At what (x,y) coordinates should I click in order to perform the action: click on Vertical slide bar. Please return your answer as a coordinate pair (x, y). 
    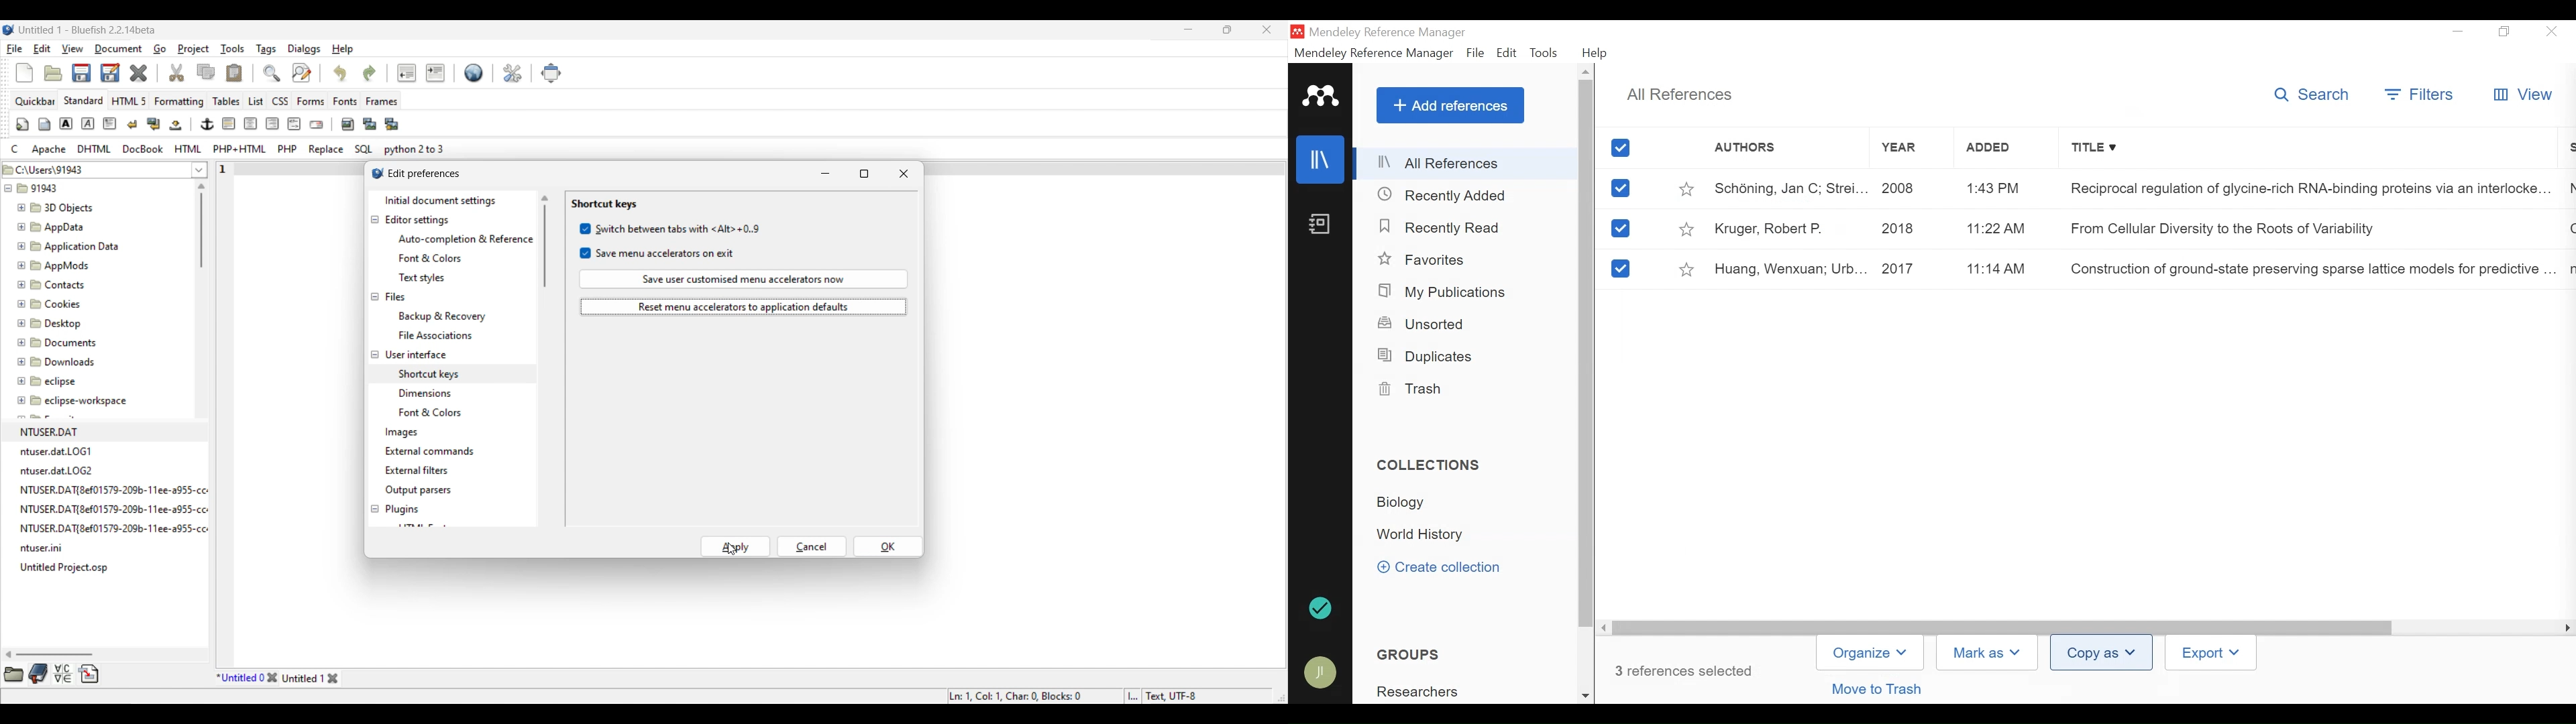
    Looking at the image, I should click on (201, 225).